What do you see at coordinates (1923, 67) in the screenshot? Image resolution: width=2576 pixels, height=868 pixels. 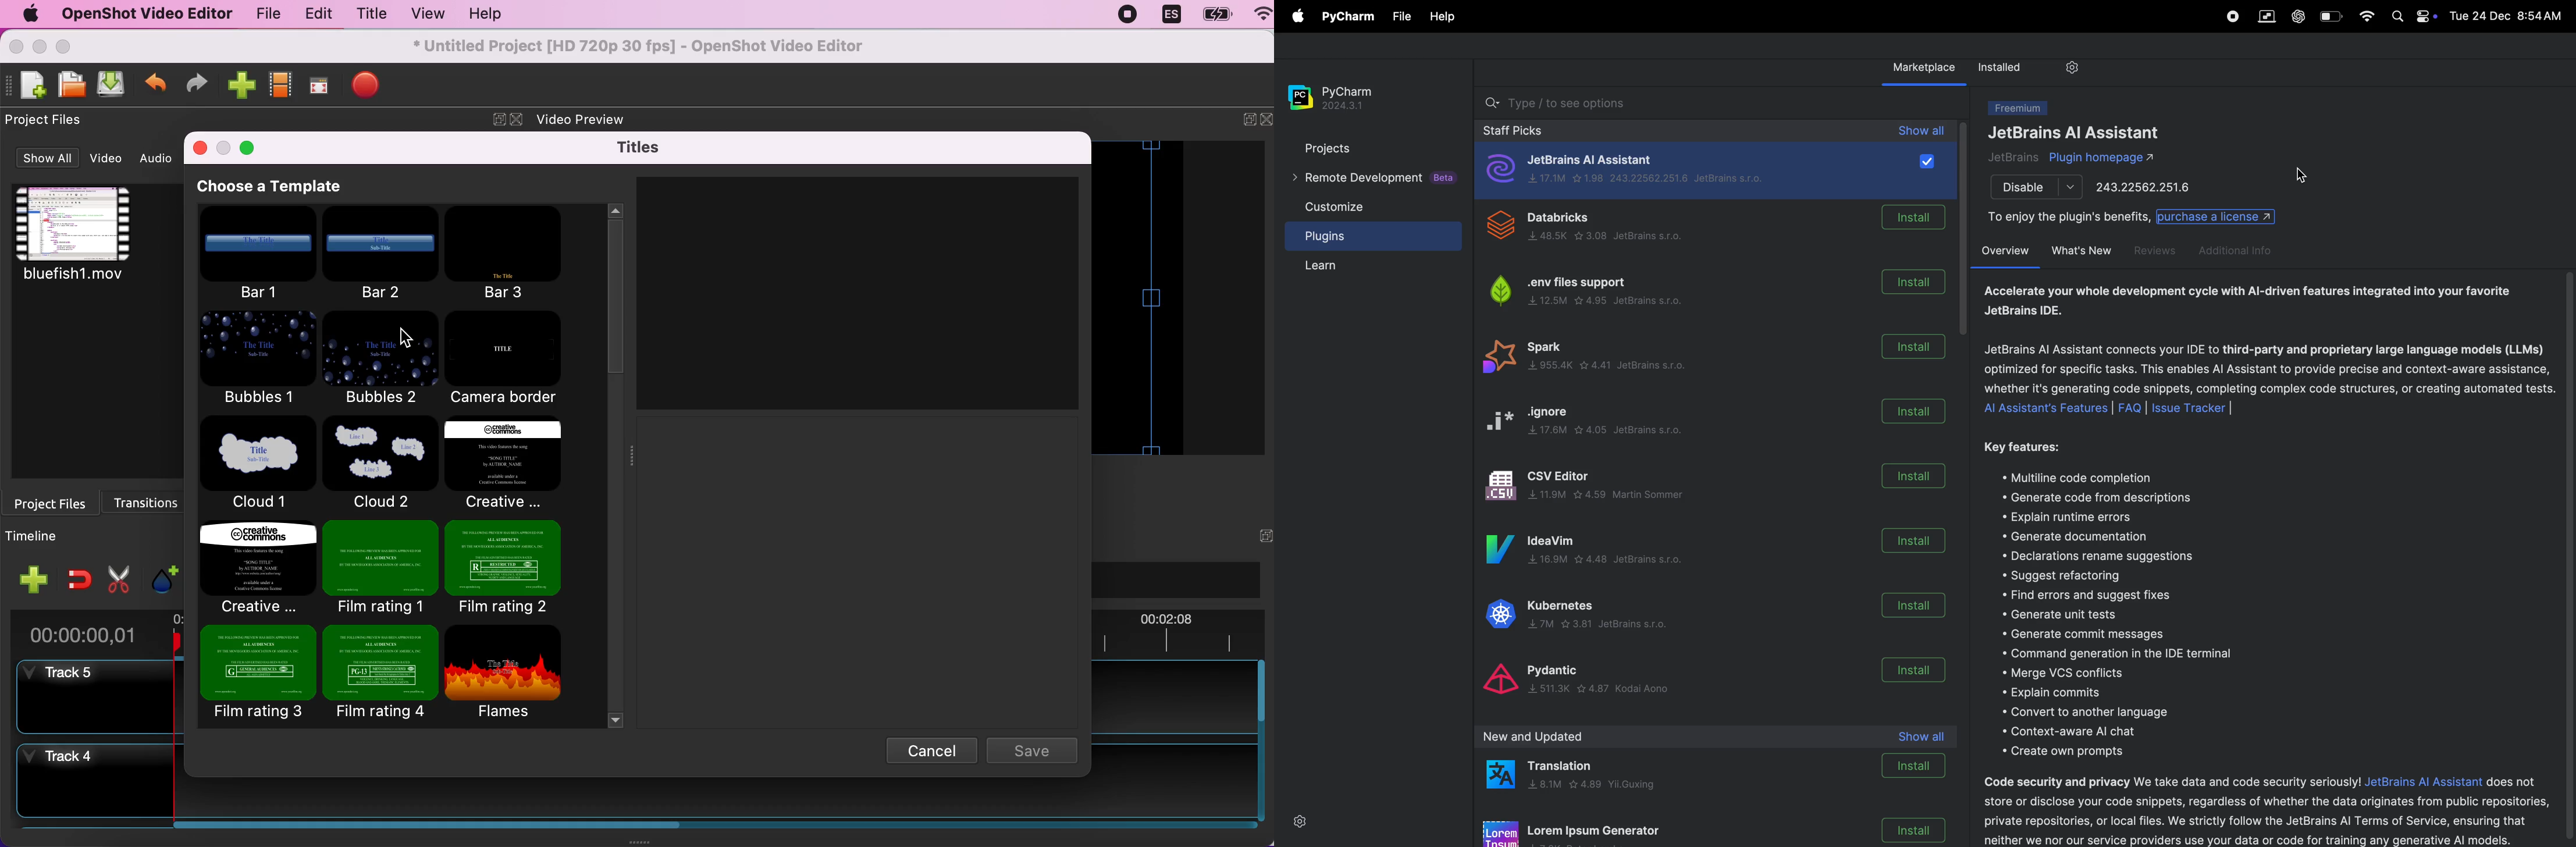 I see `market place` at bounding box center [1923, 67].